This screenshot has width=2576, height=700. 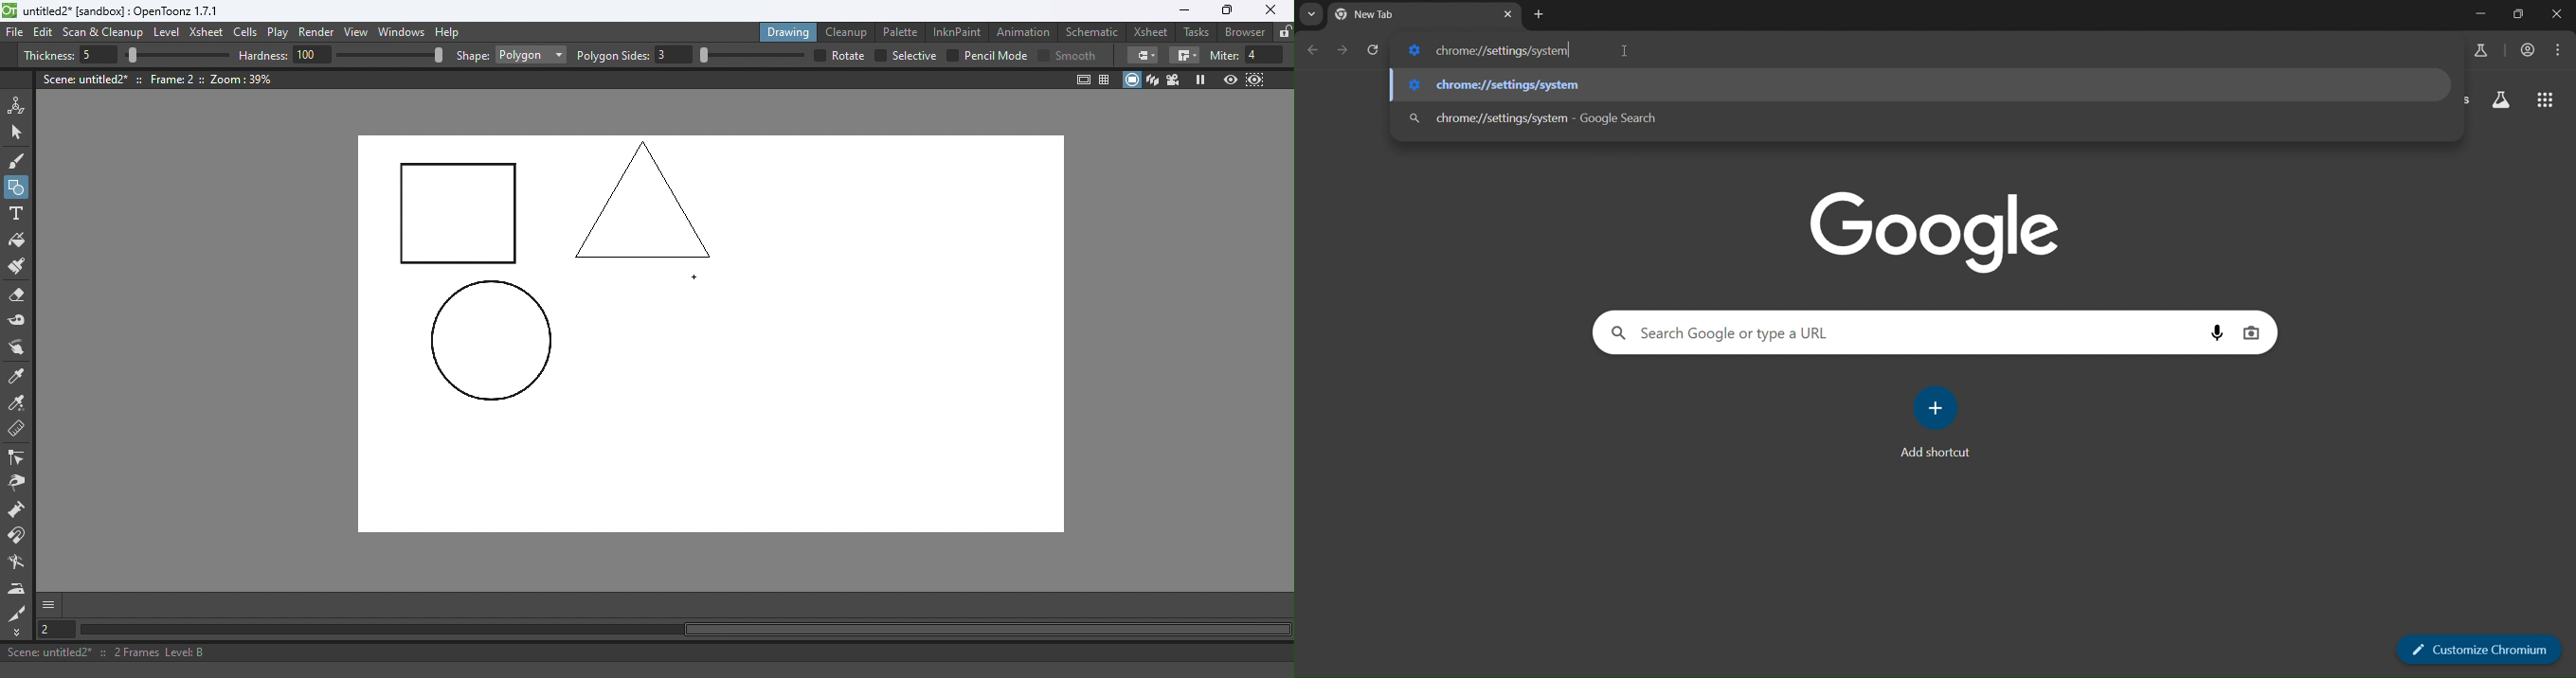 What do you see at coordinates (2500, 102) in the screenshot?
I see `search labs` at bounding box center [2500, 102].